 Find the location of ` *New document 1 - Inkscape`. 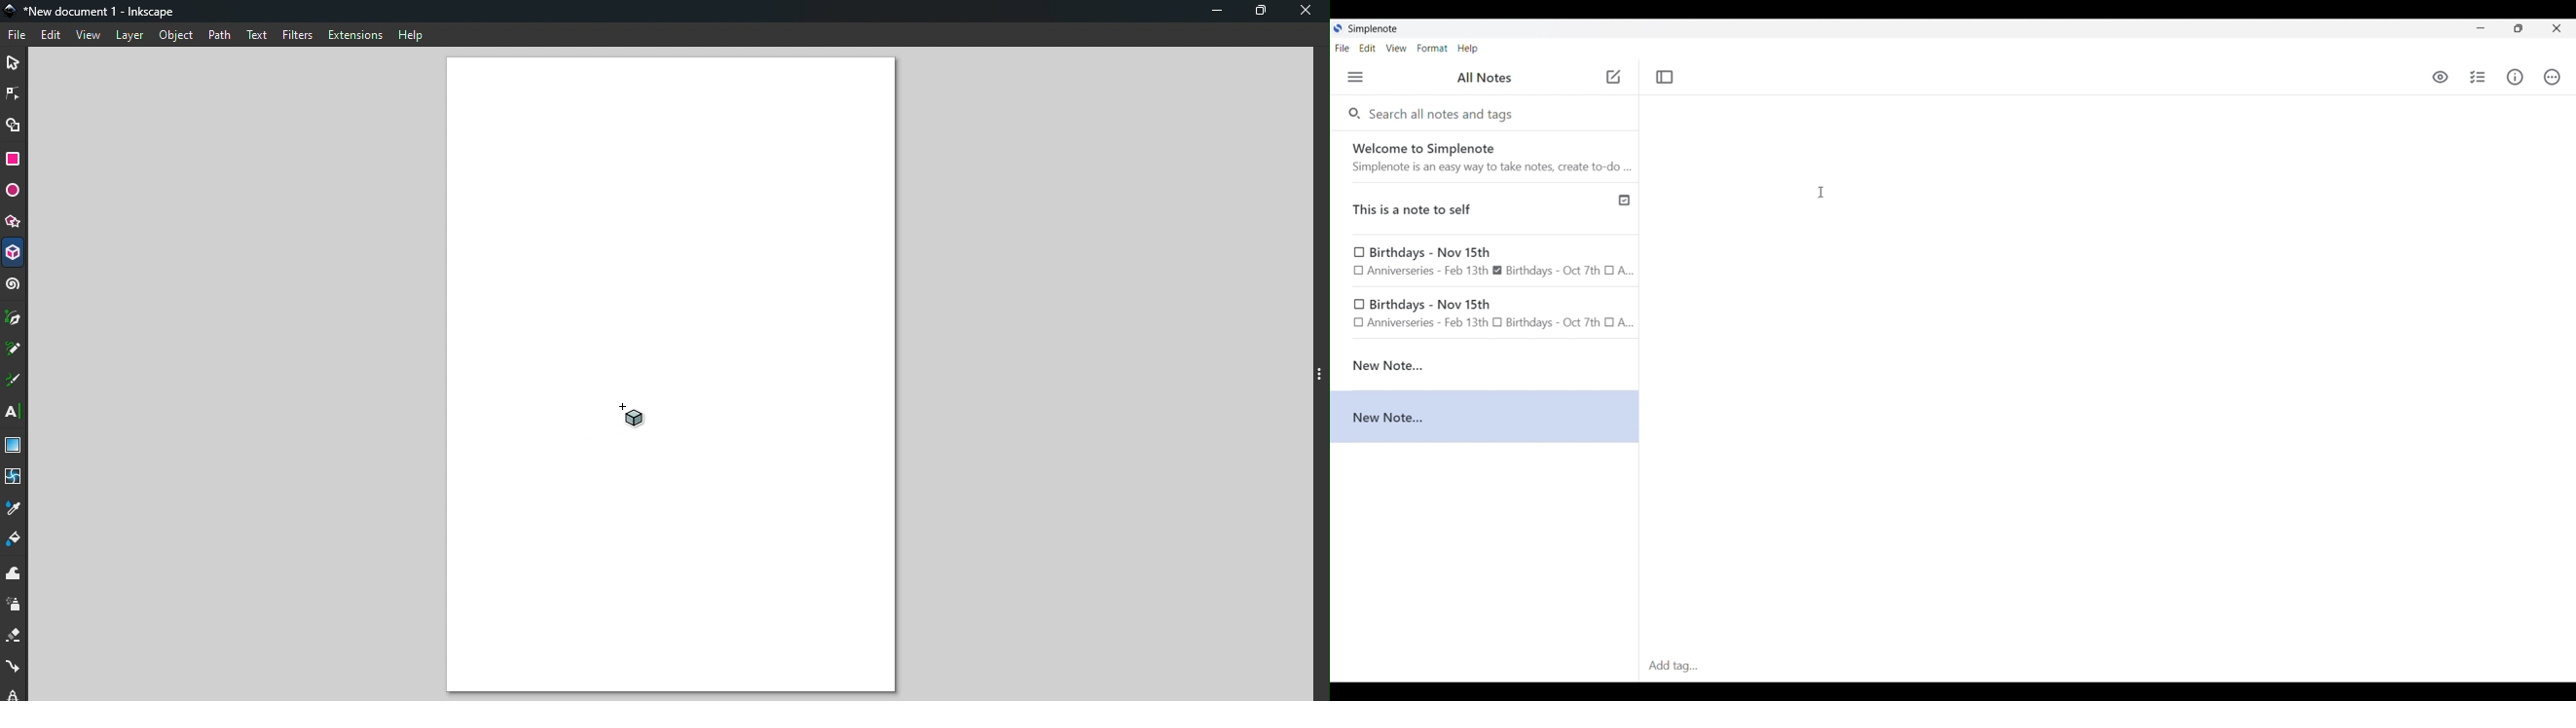

 *New document 1 - Inkscape is located at coordinates (93, 13).